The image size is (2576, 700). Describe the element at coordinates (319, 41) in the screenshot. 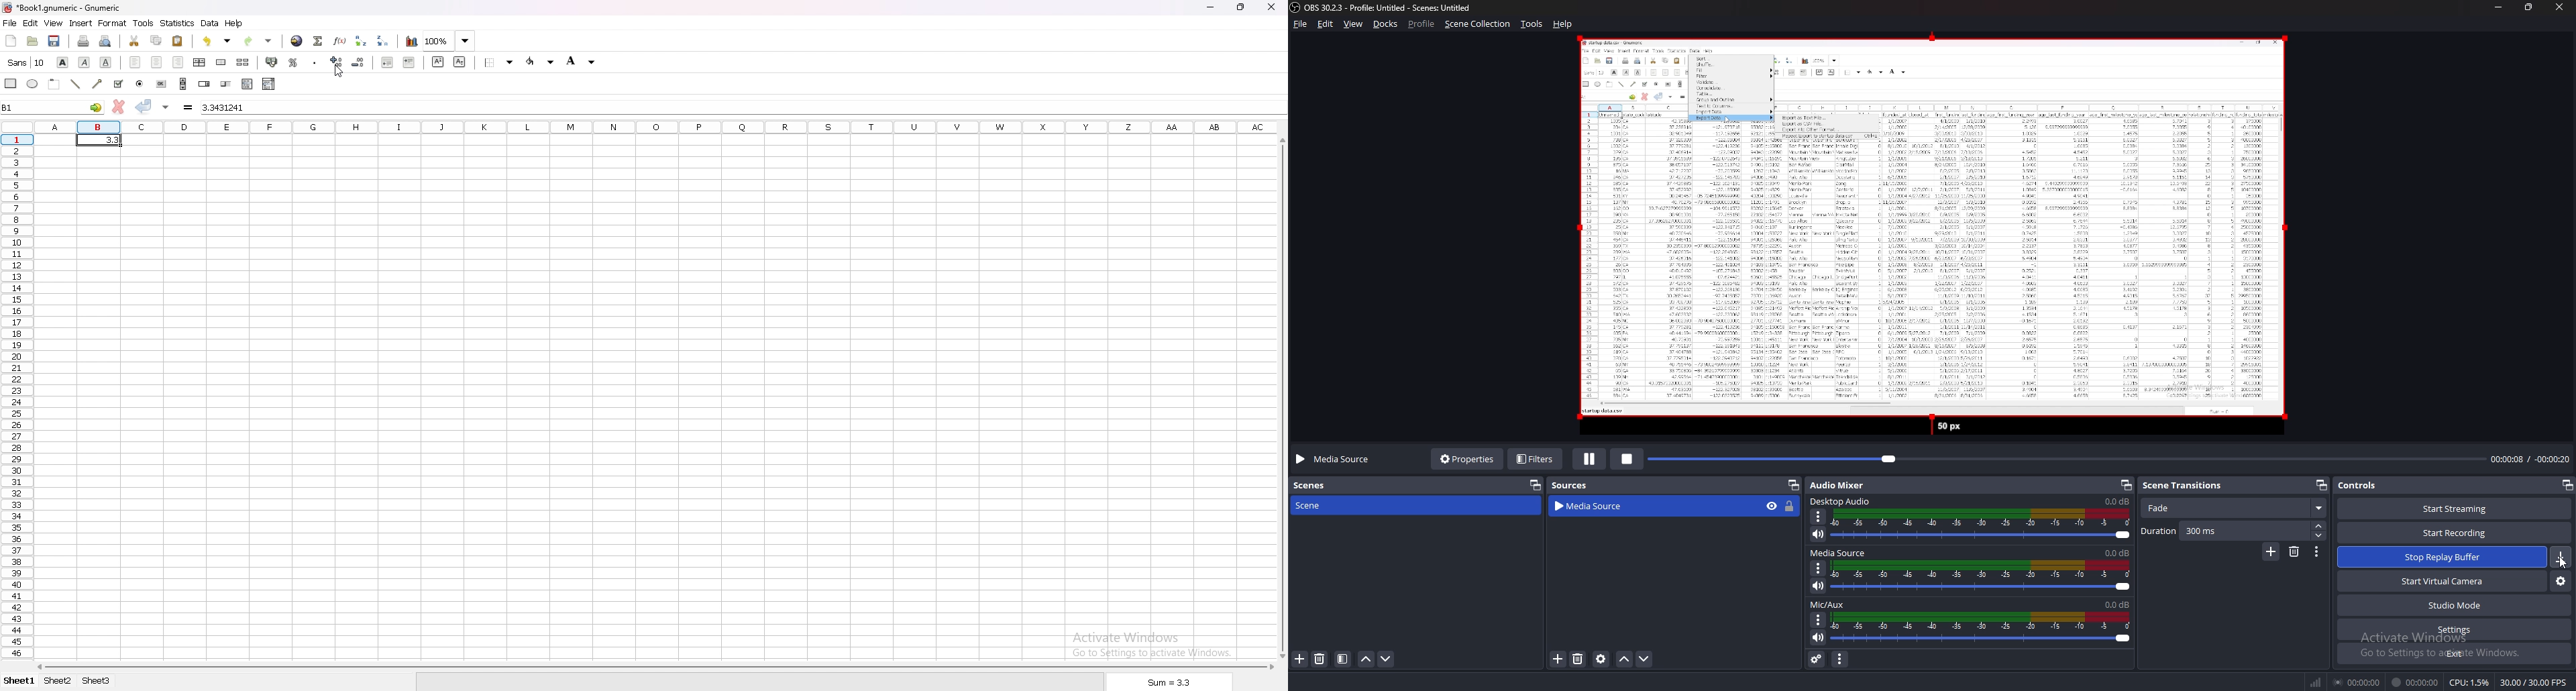

I see `summation` at that location.